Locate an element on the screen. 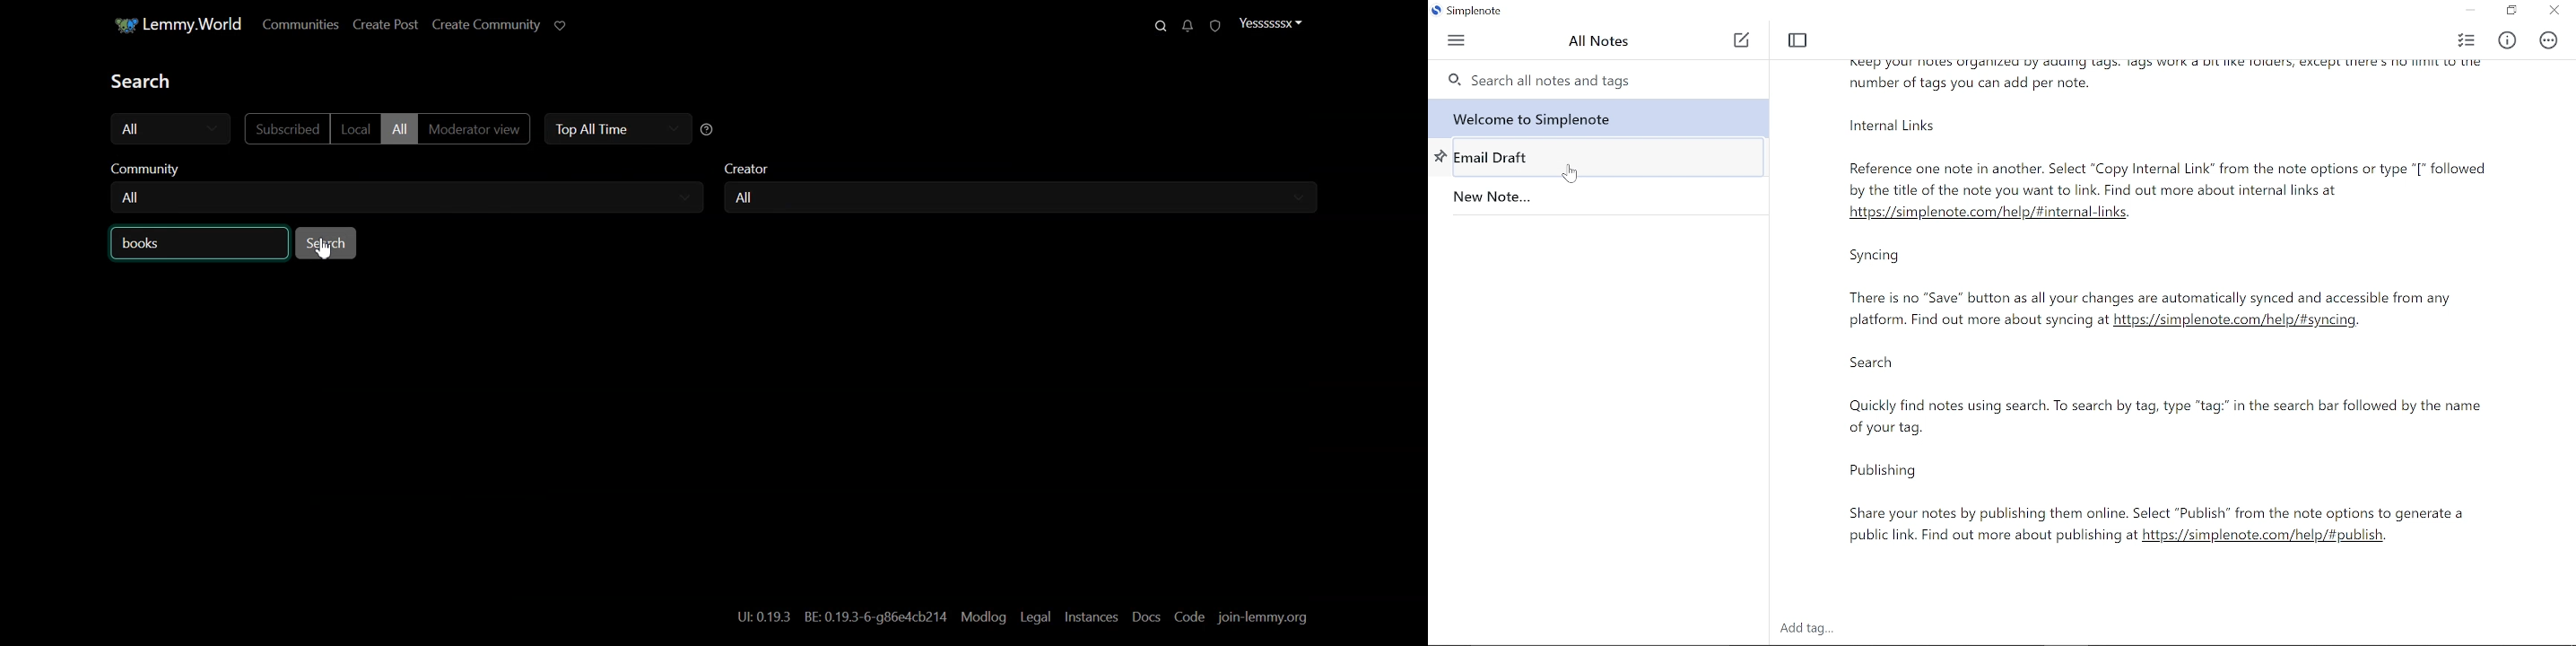 The image size is (2576, 672). community is located at coordinates (145, 167).